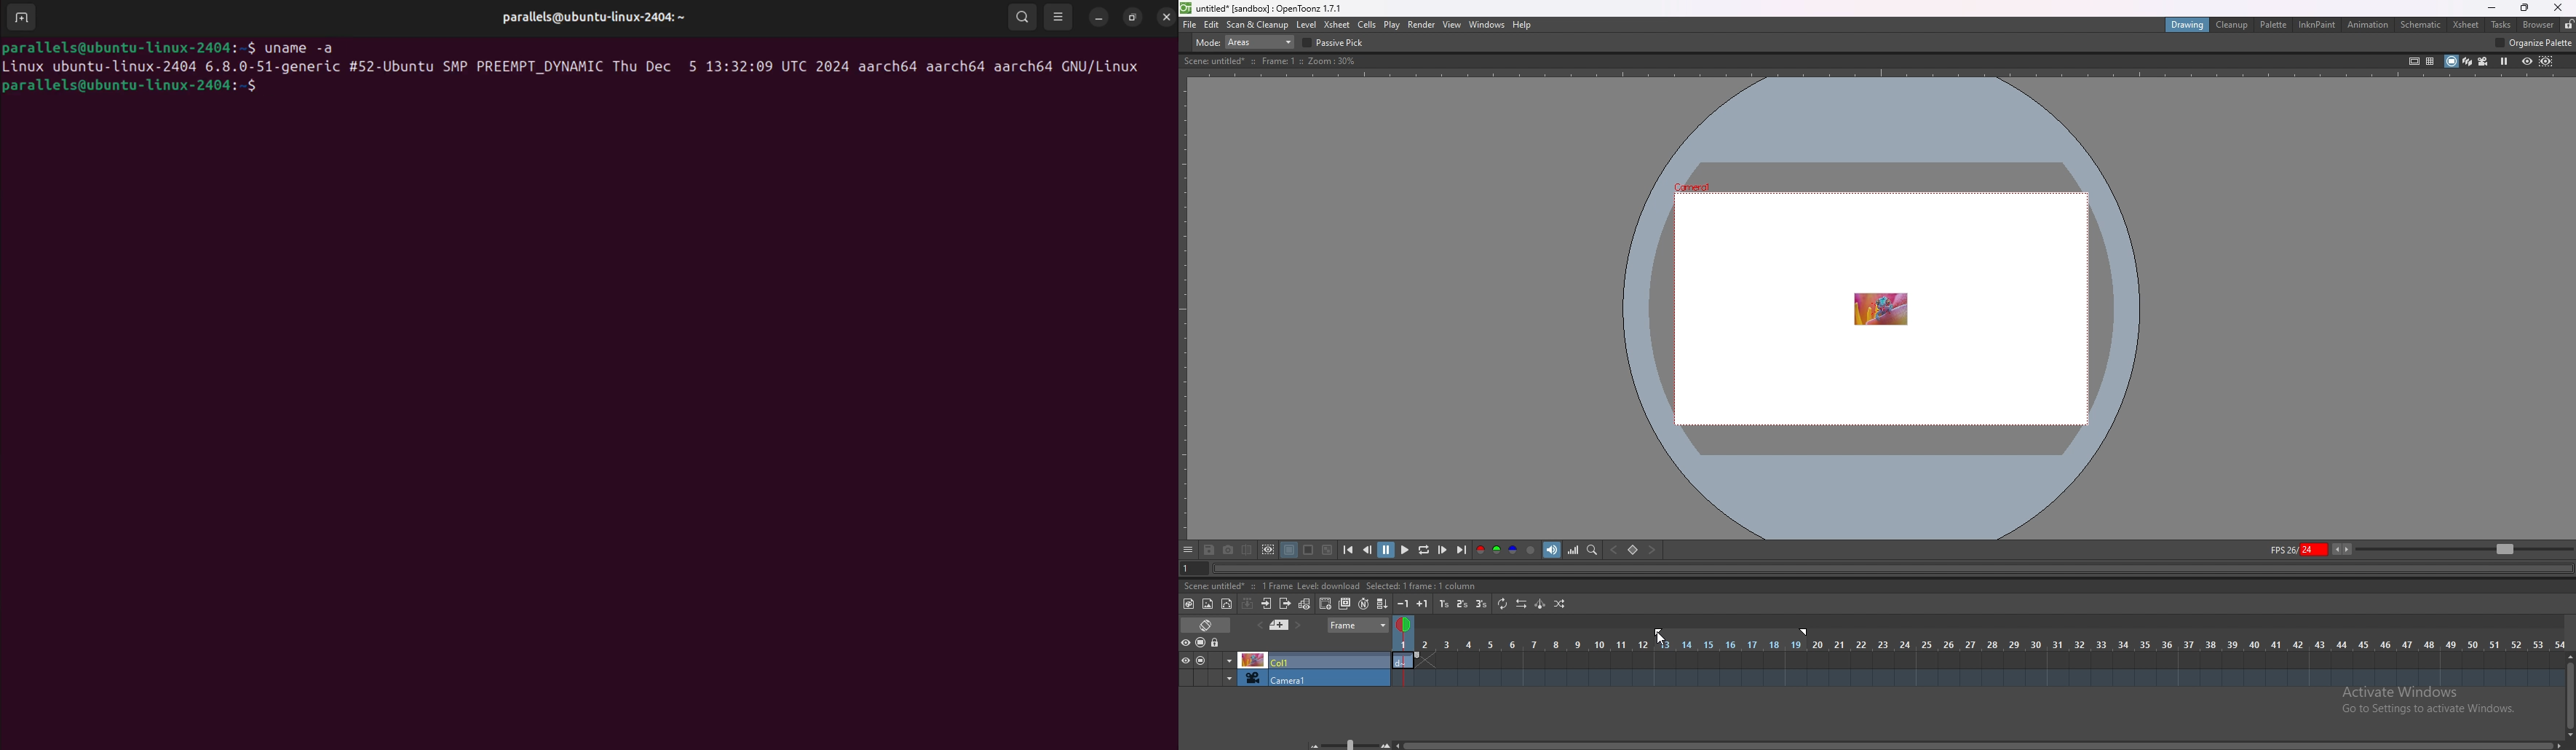  What do you see at coordinates (2368, 25) in the screenshot?
I see `animation` at bounding box center [2368, 25].